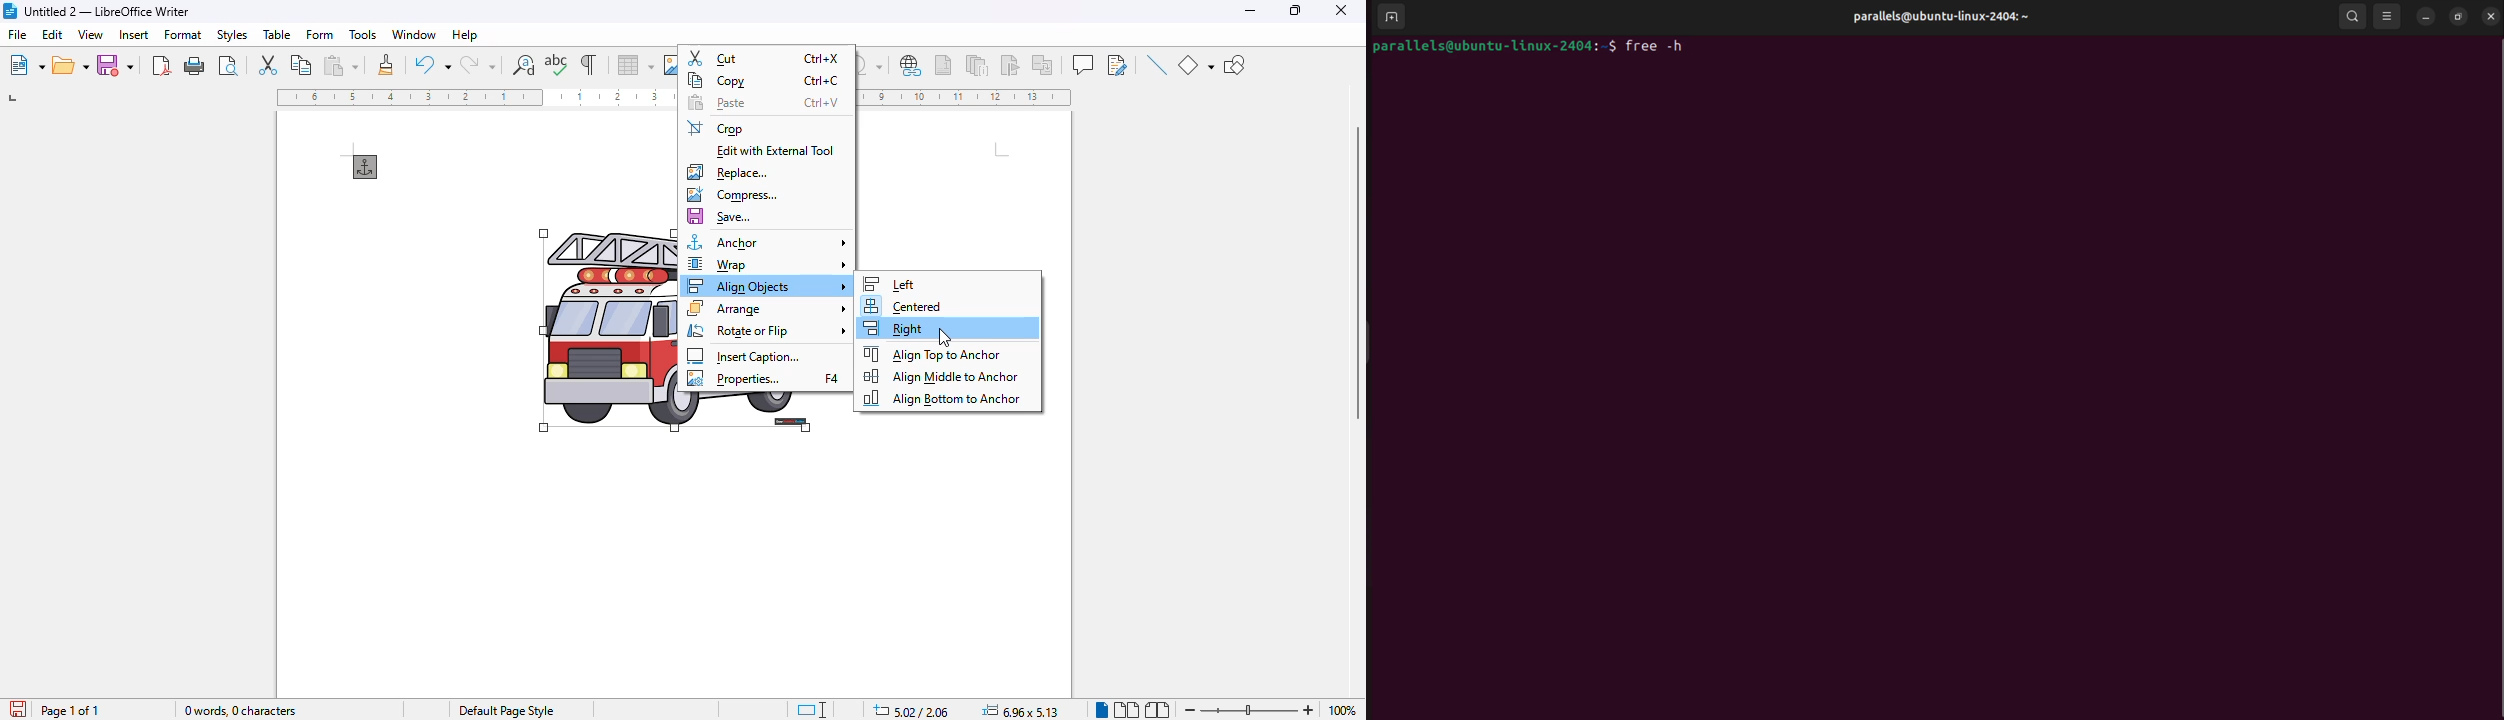 The width and height of the screenshot is (2520, 728). I want to click on show draw functions, so click(1235, 66).